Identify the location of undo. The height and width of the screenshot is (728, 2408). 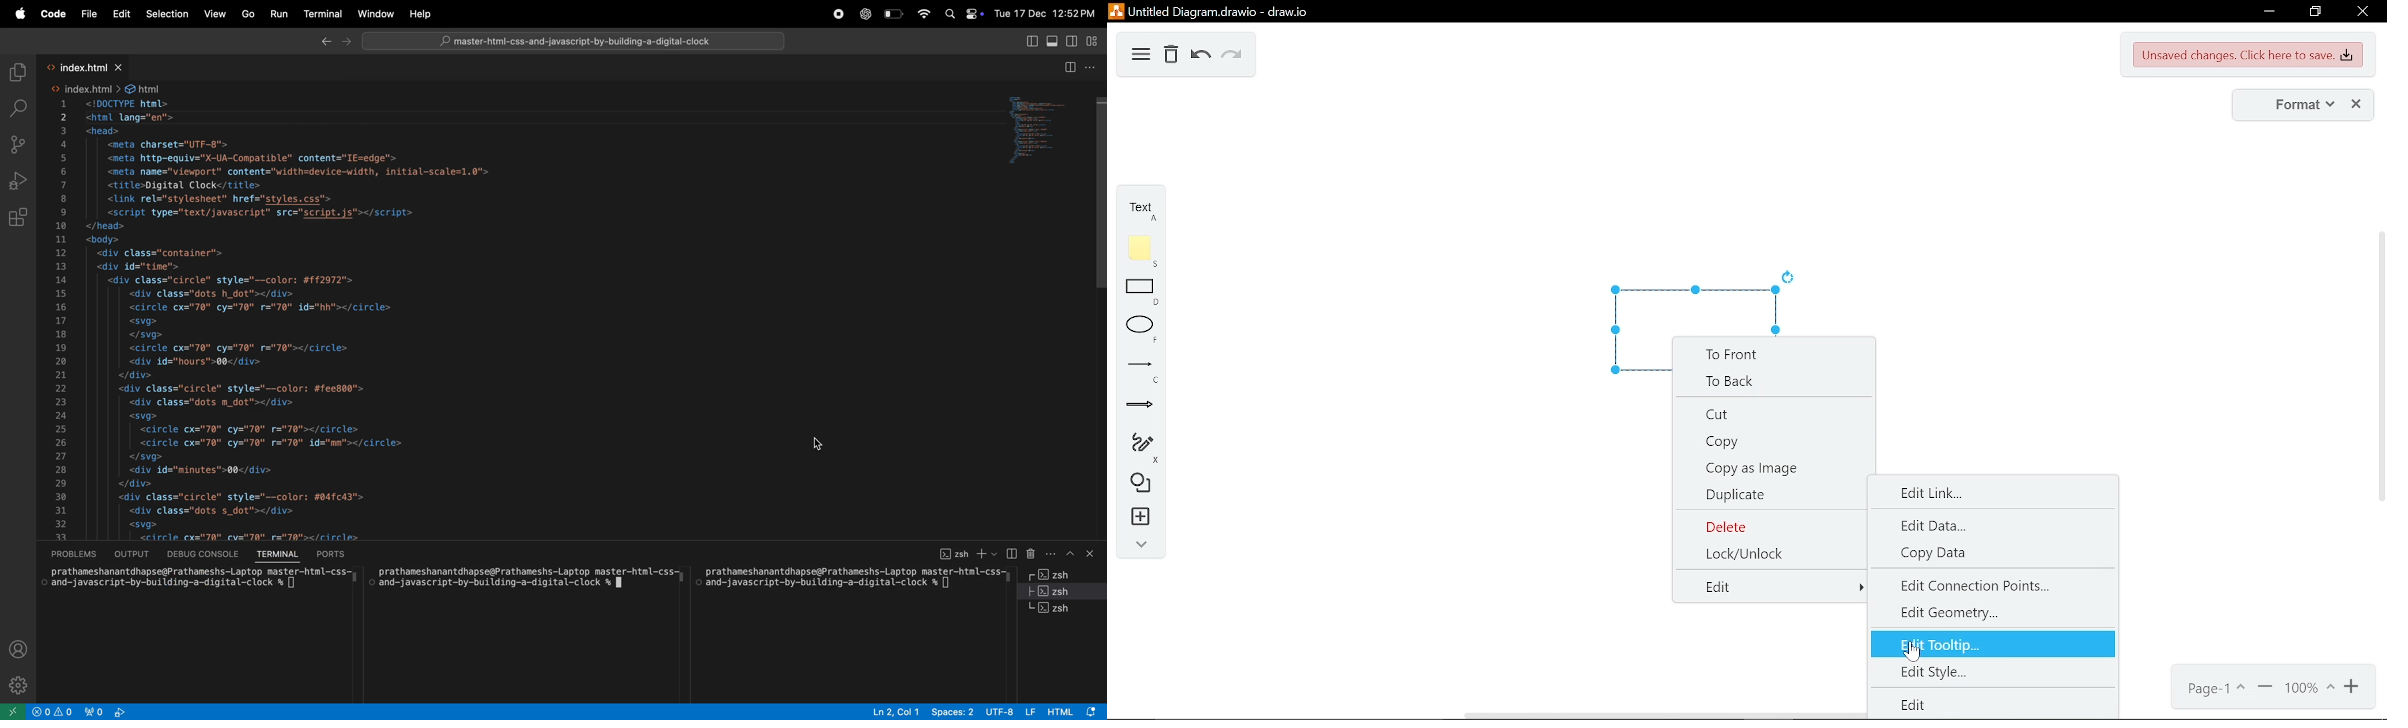
(1201, 57).